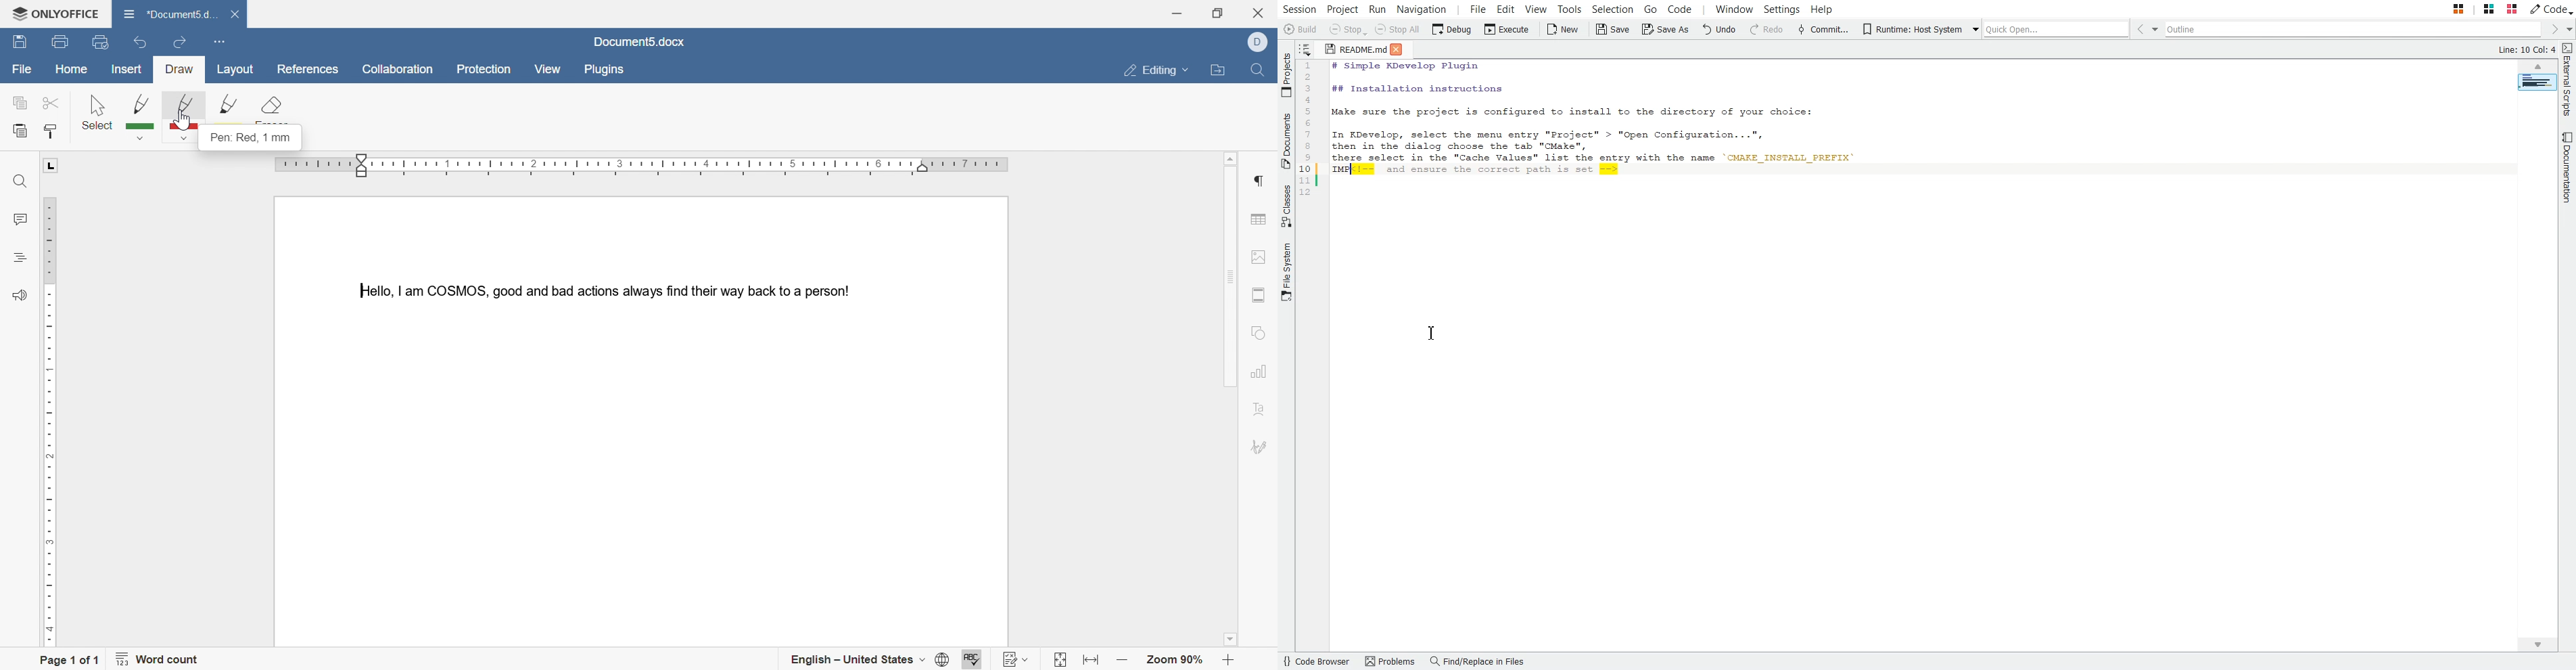 The width and height of the screenshot is (2576, 672). Describe the element at coordinates (1719, 30) in the screenshot. I see `Undo` at that location.